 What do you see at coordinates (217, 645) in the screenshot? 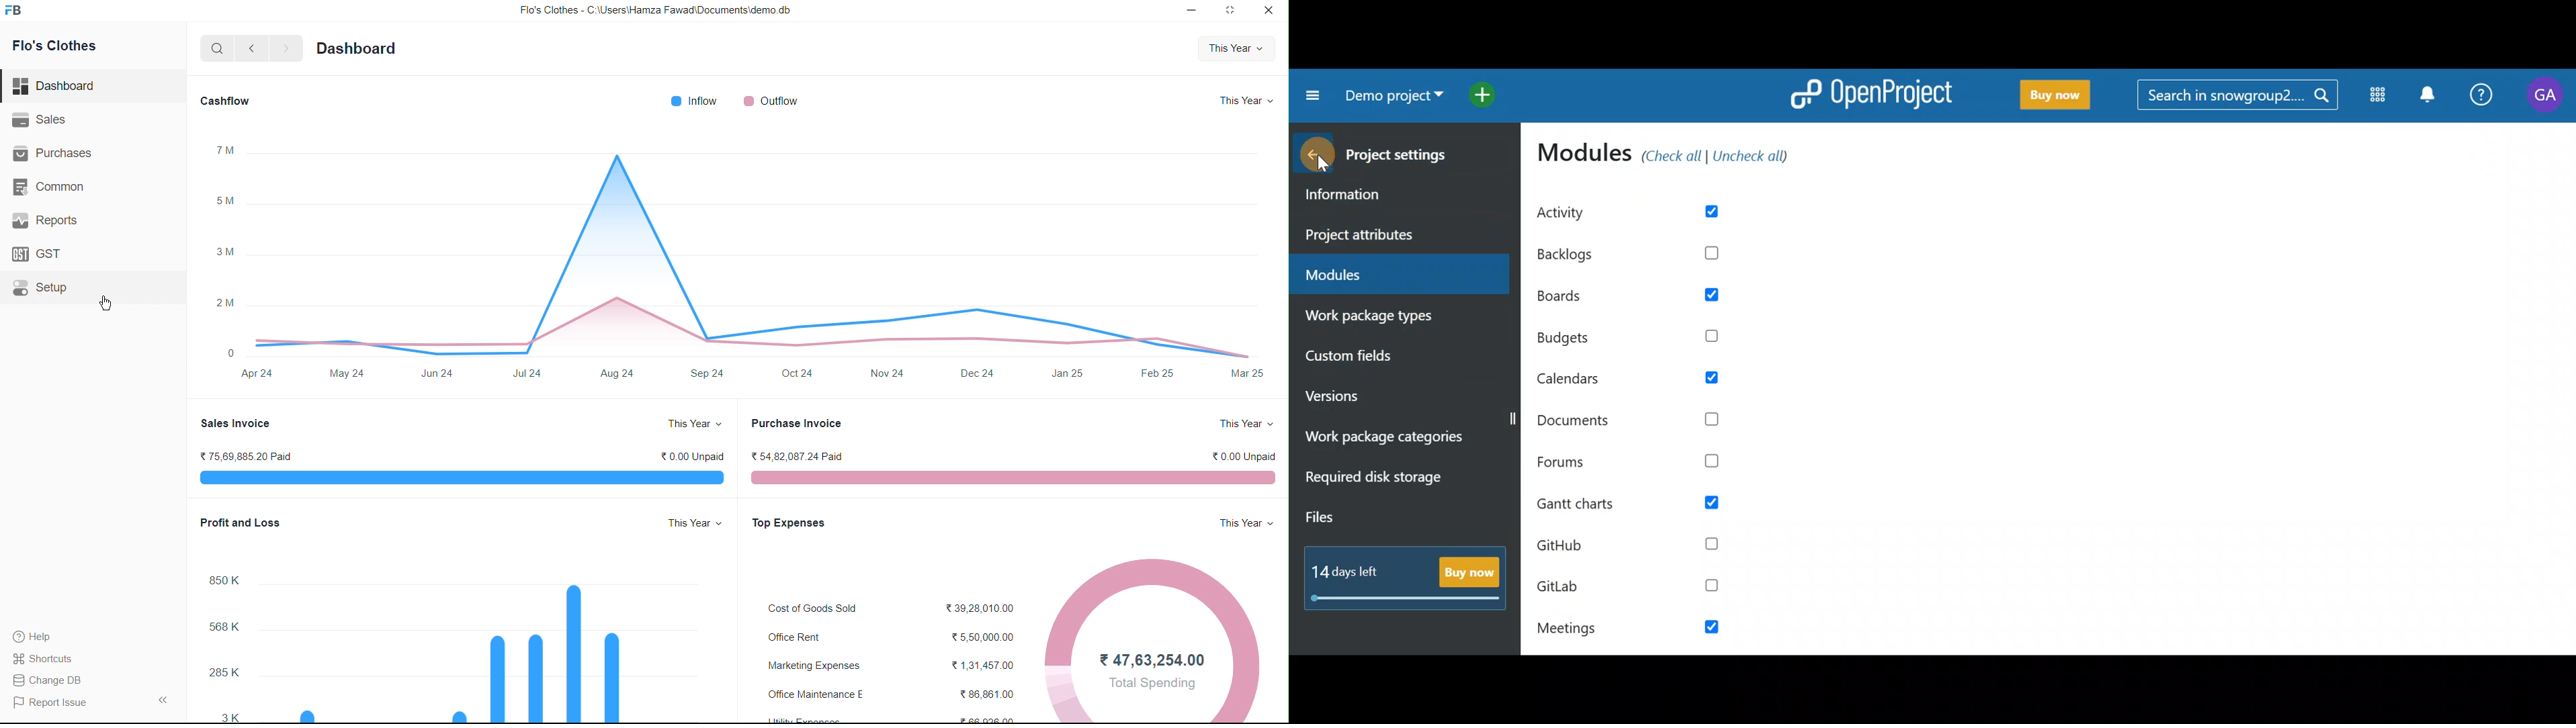
I see `X axis` at bounding box center [217, 645].